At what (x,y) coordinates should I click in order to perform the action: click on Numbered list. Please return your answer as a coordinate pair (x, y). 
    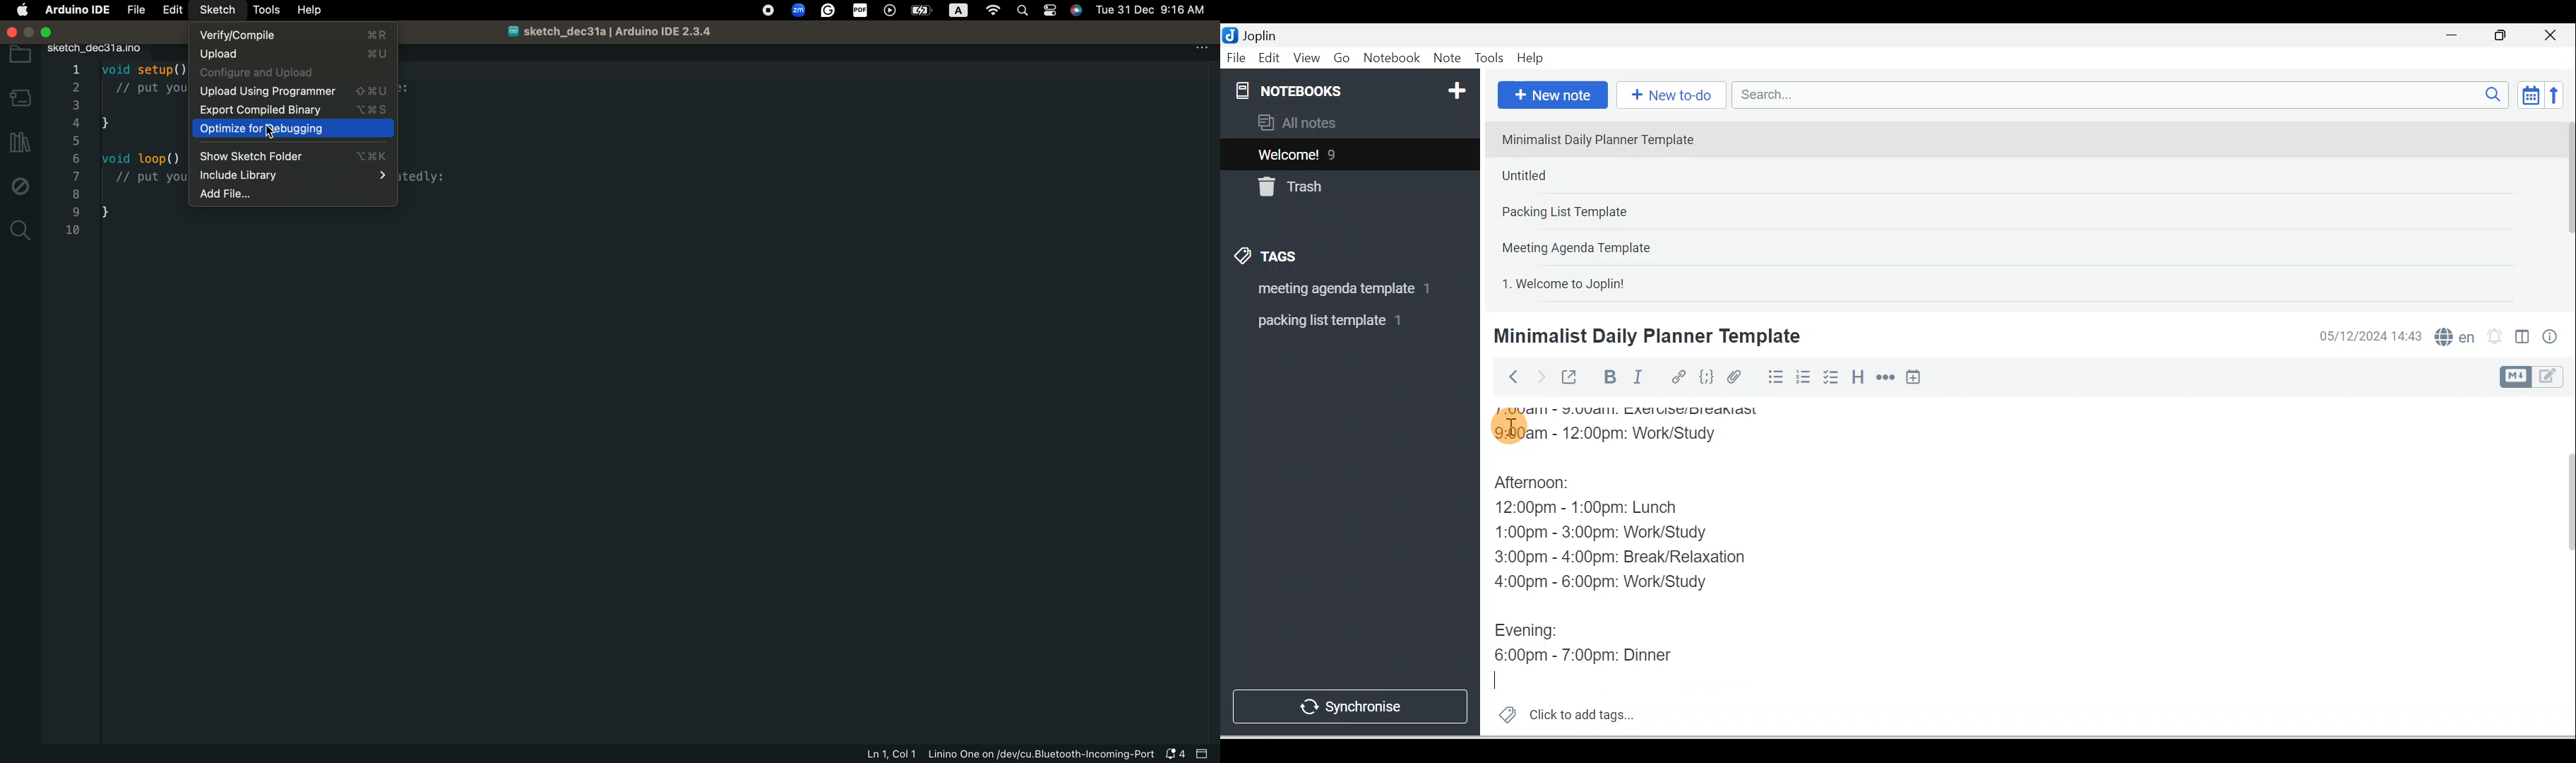
    Looking at the image, I should click on (1803, 377).